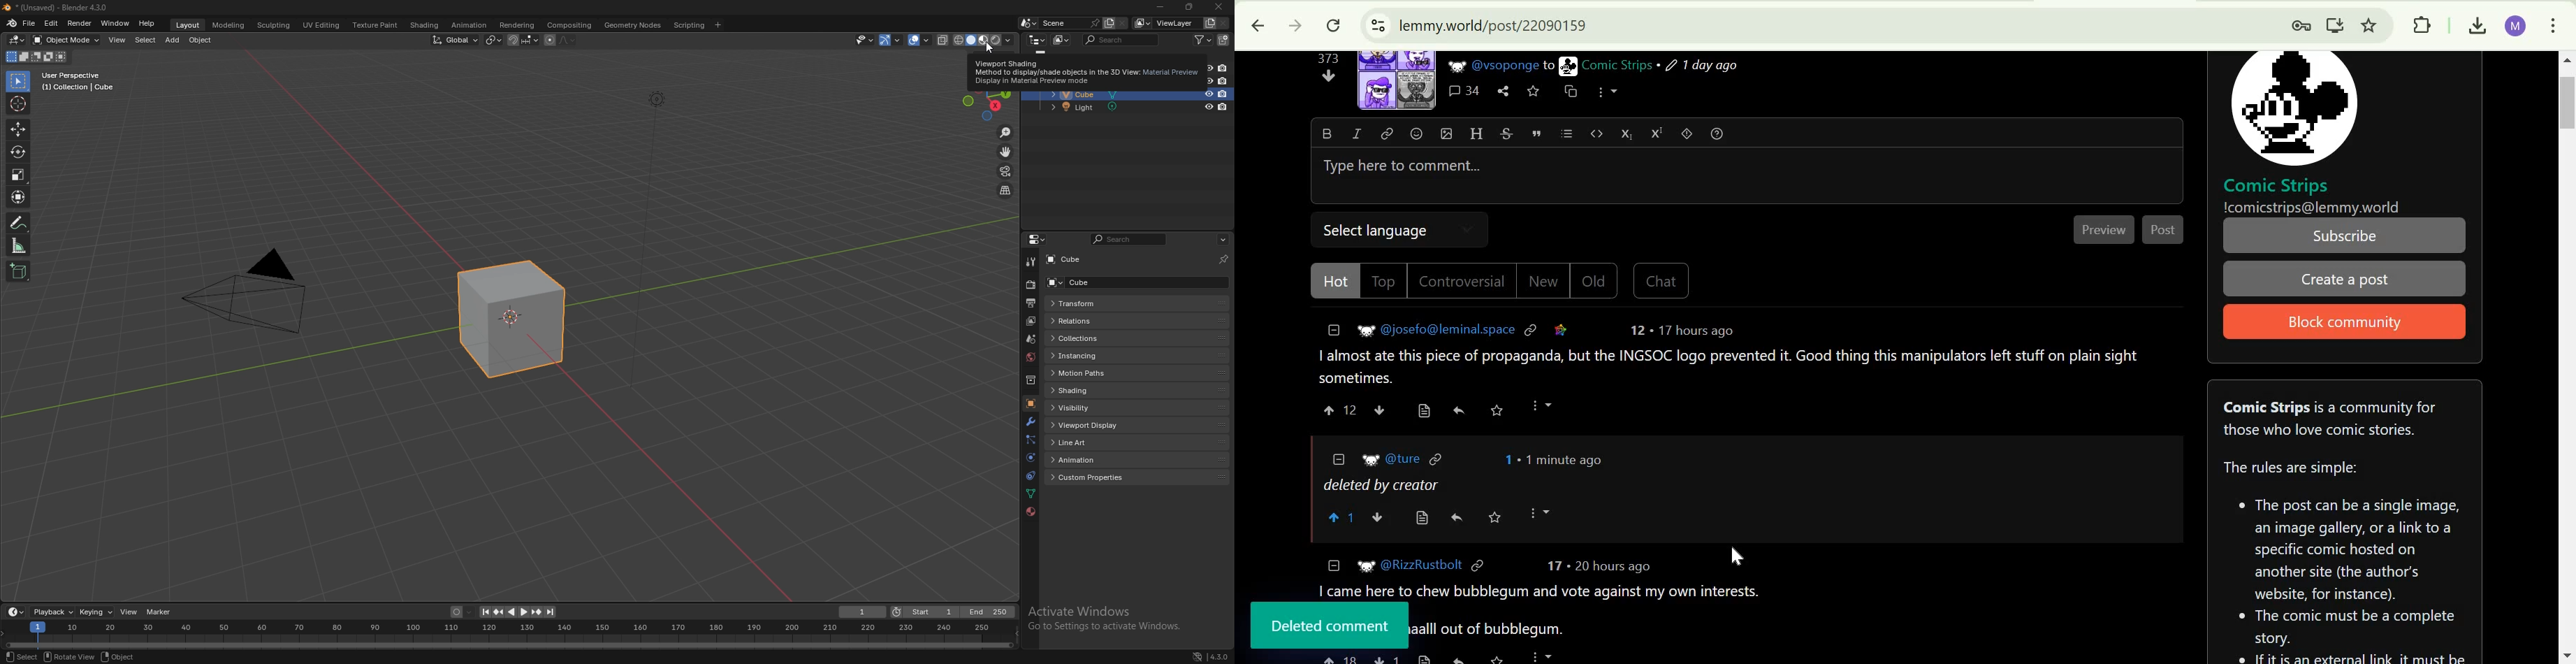 The image size is (2576, 672). Describe the element at coordinates (1385, 281) in the screenshot. I see `Top` at that location.